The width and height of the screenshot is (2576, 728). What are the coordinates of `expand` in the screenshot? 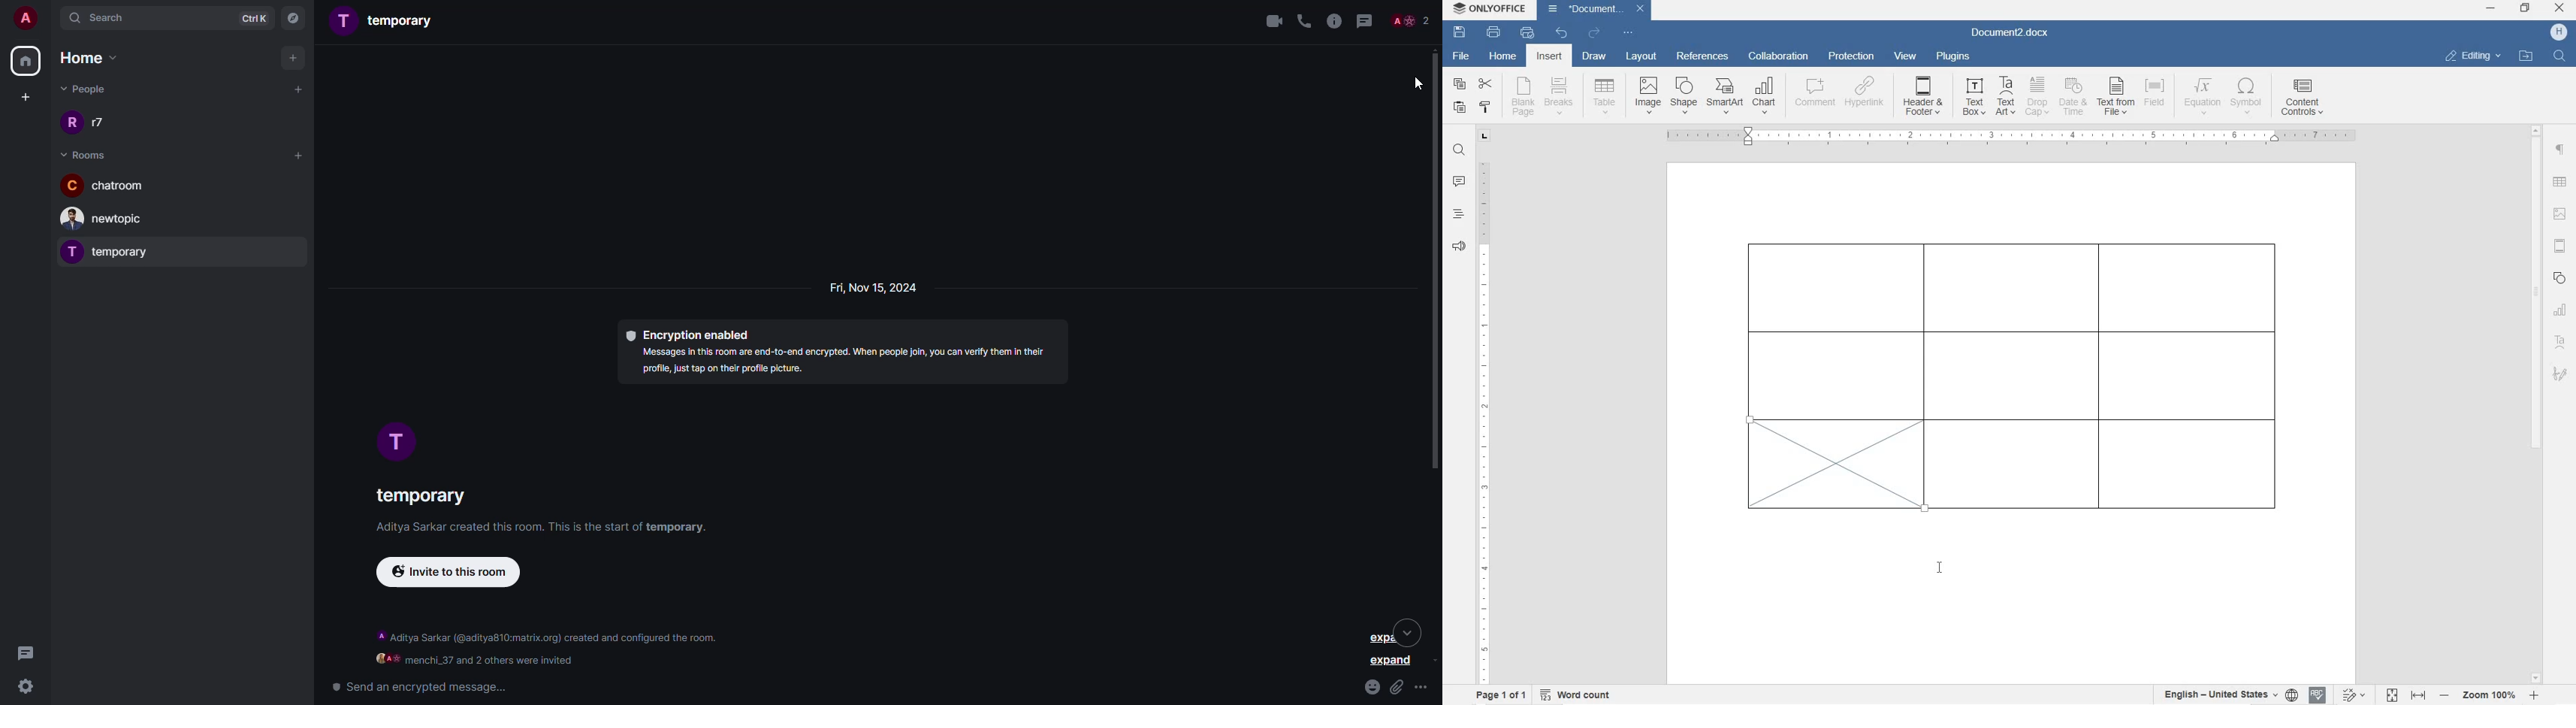 It's located at (1386, 634).